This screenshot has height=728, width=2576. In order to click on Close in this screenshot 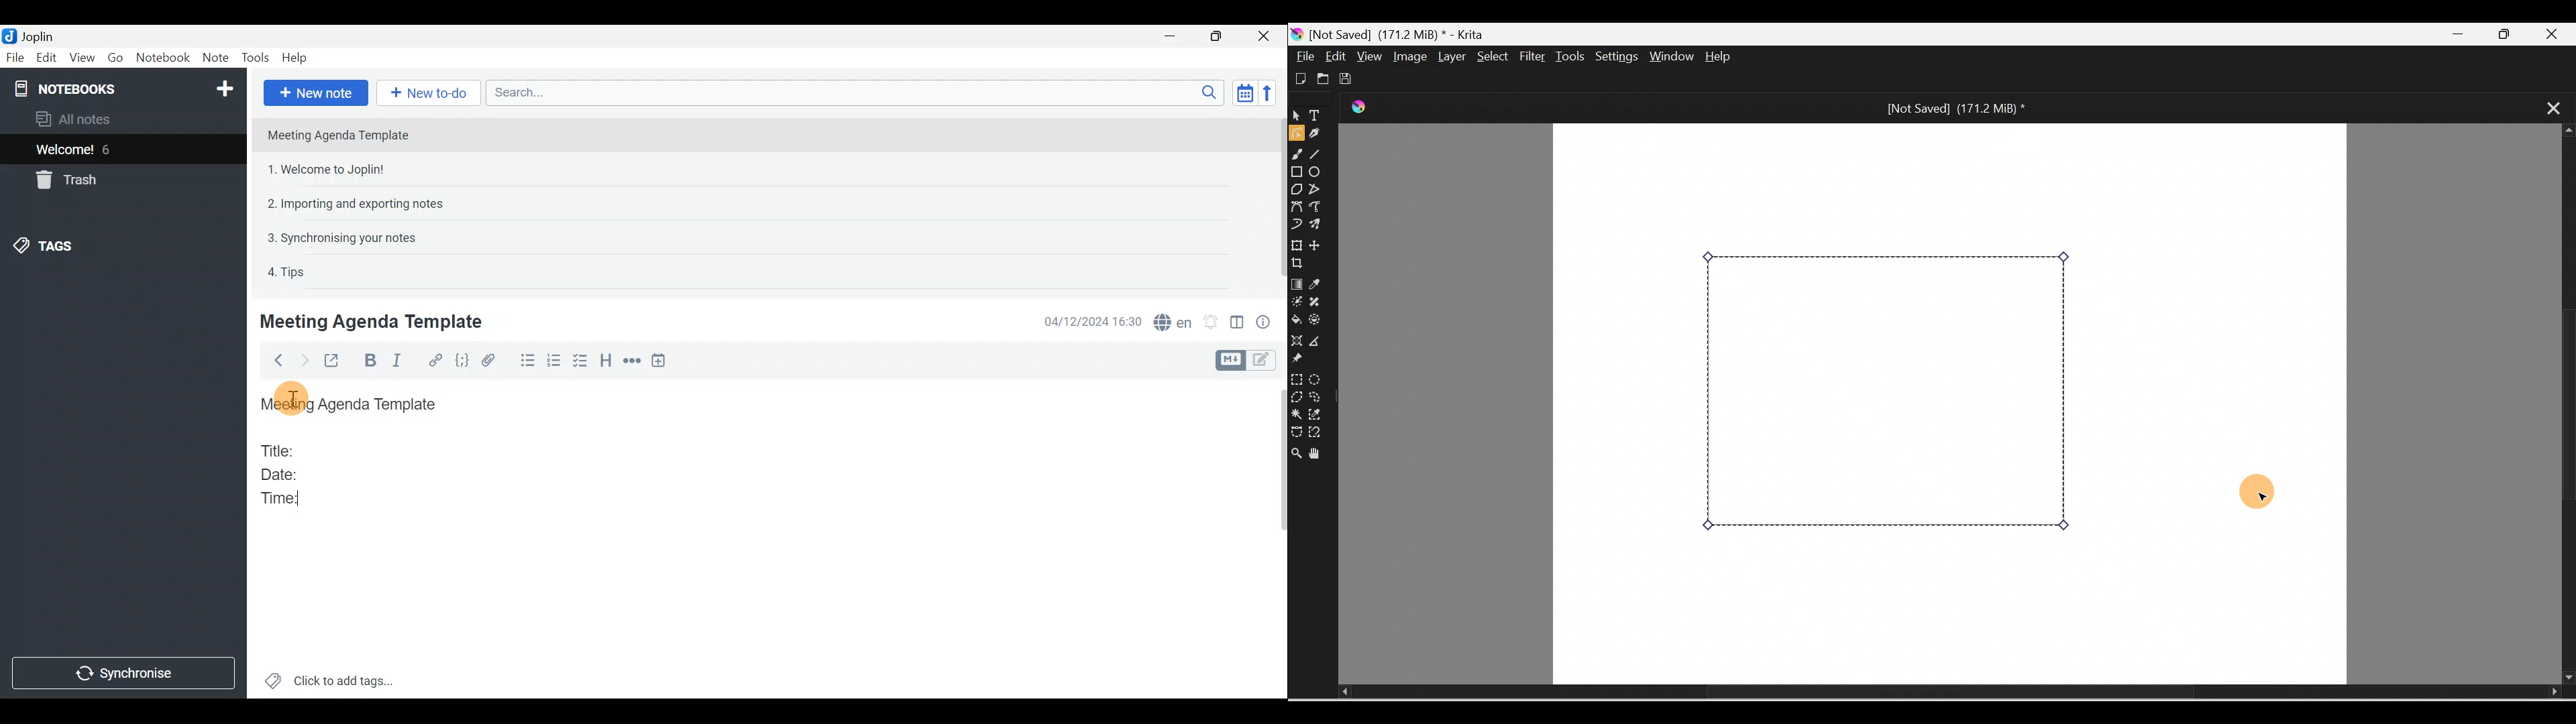, I will do `click(1265, 37)`.